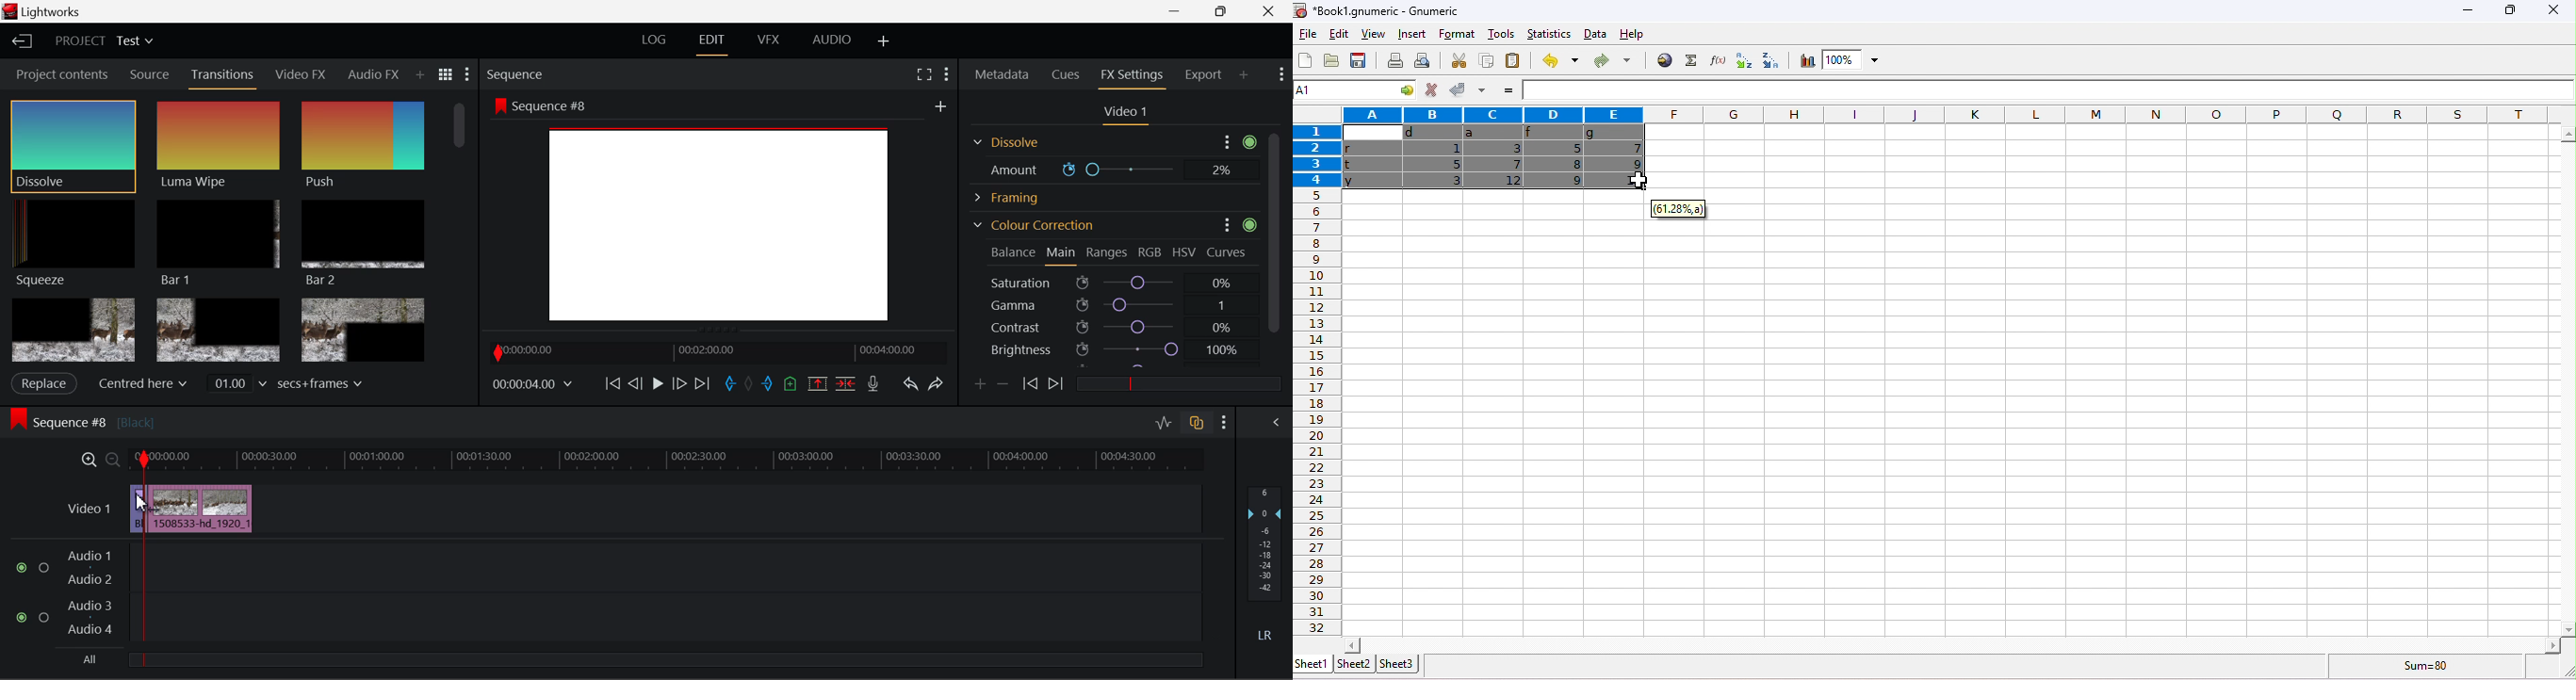 The height and width of the screenshot is (700, 2576). What do you see at coordinates (1426, 60) in the screenshot?
I see `print preview` at bounding box center [1426, 60].